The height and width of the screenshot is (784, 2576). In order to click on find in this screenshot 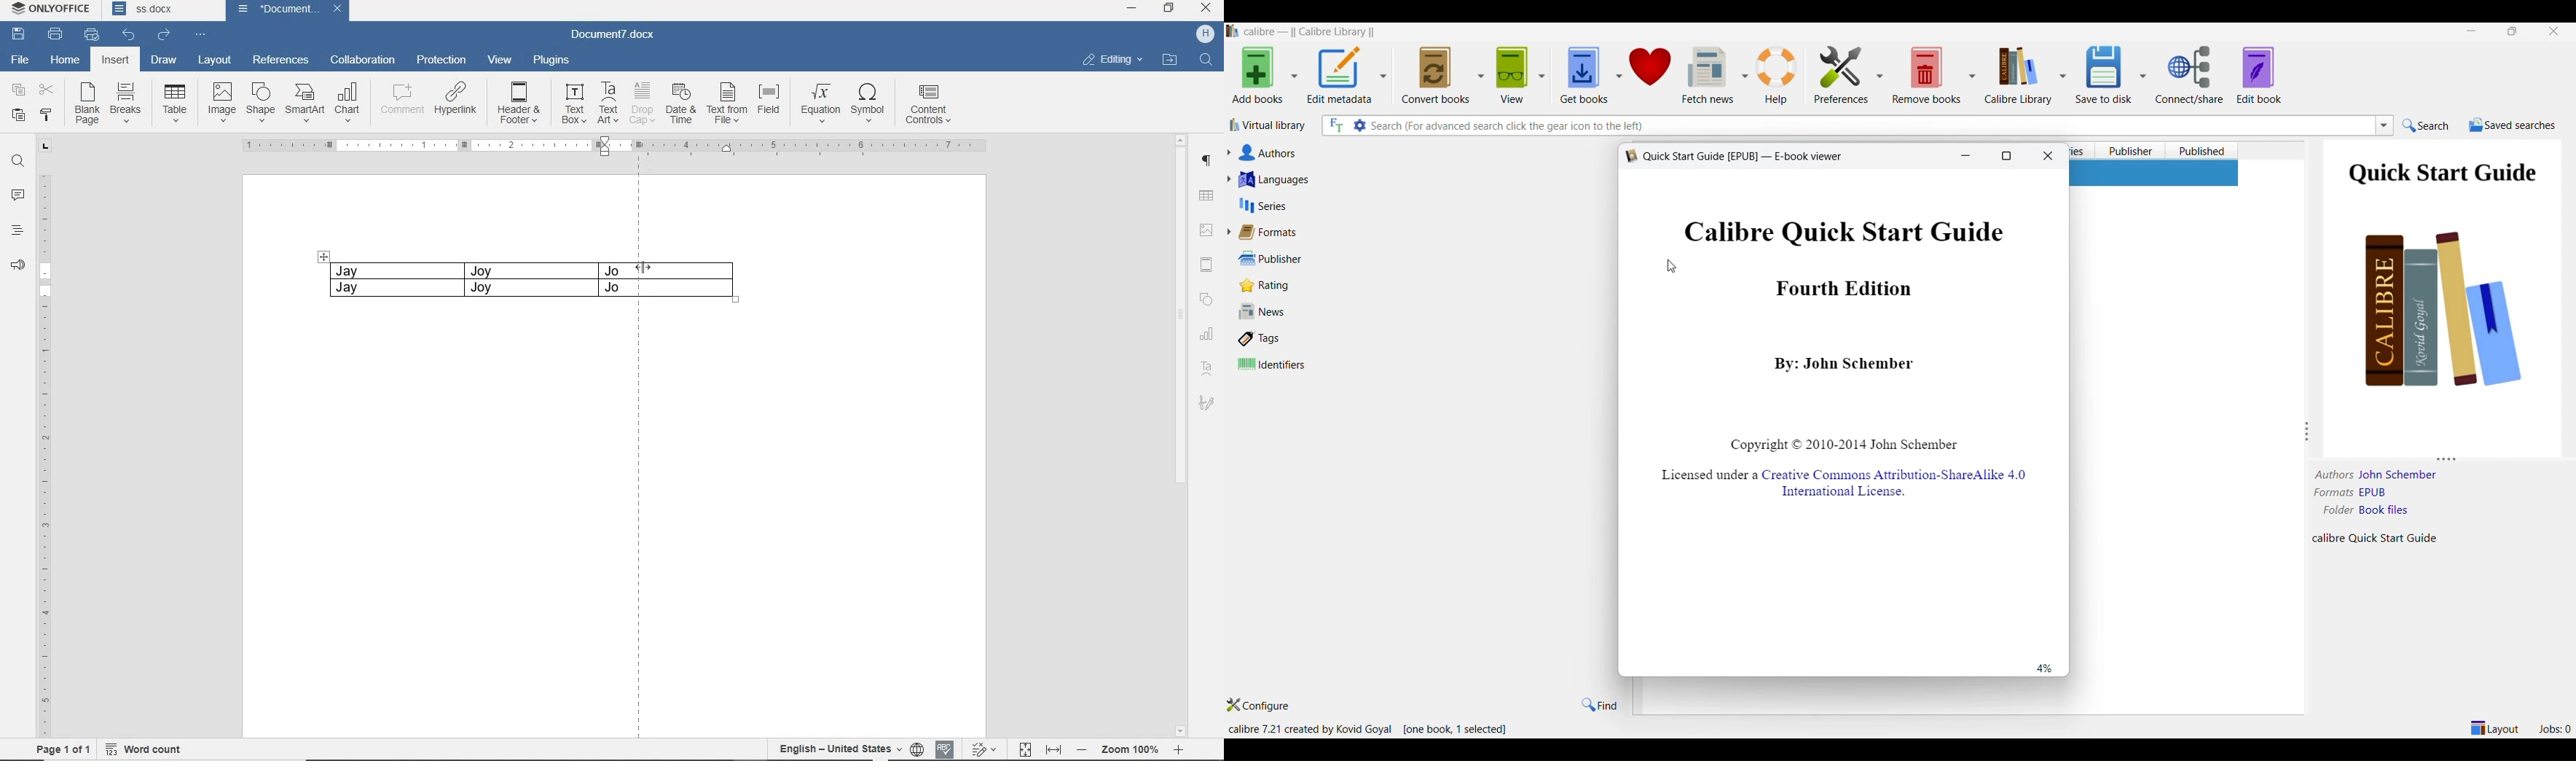, I will do `click(1601, 705)`.